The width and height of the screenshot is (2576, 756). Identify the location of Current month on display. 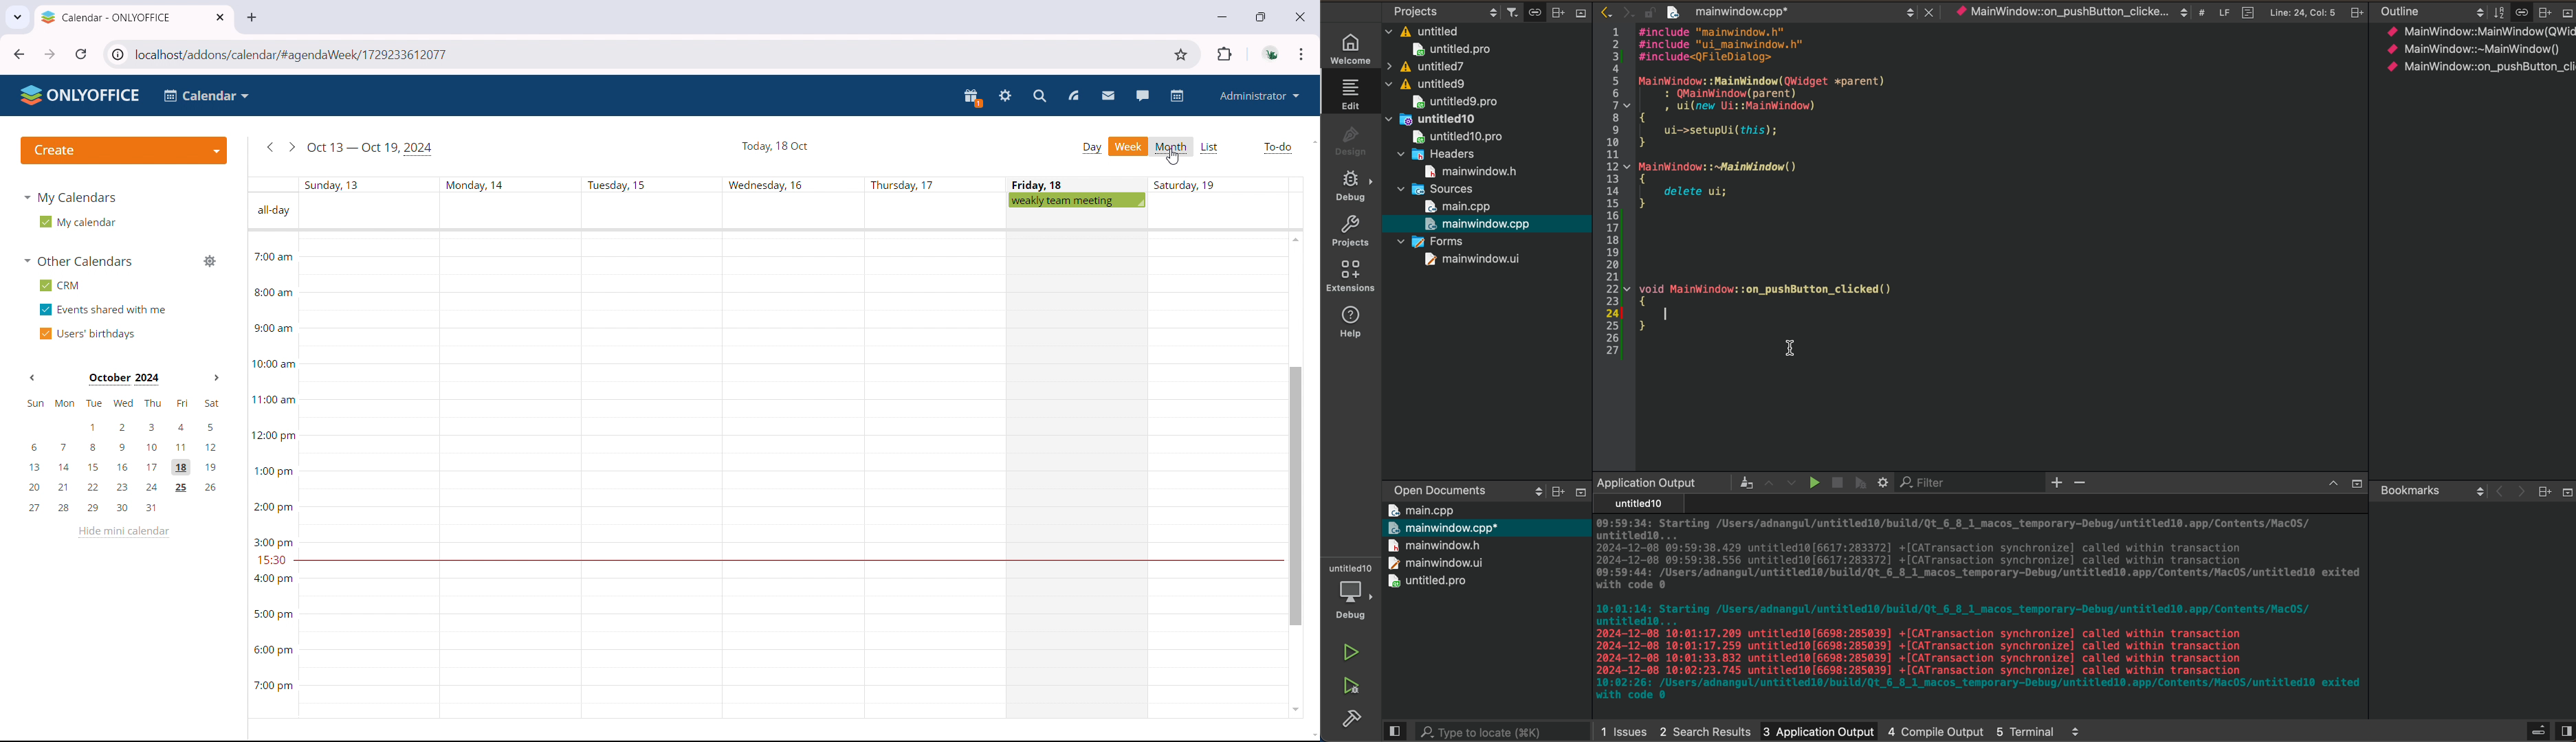
(123, 379).